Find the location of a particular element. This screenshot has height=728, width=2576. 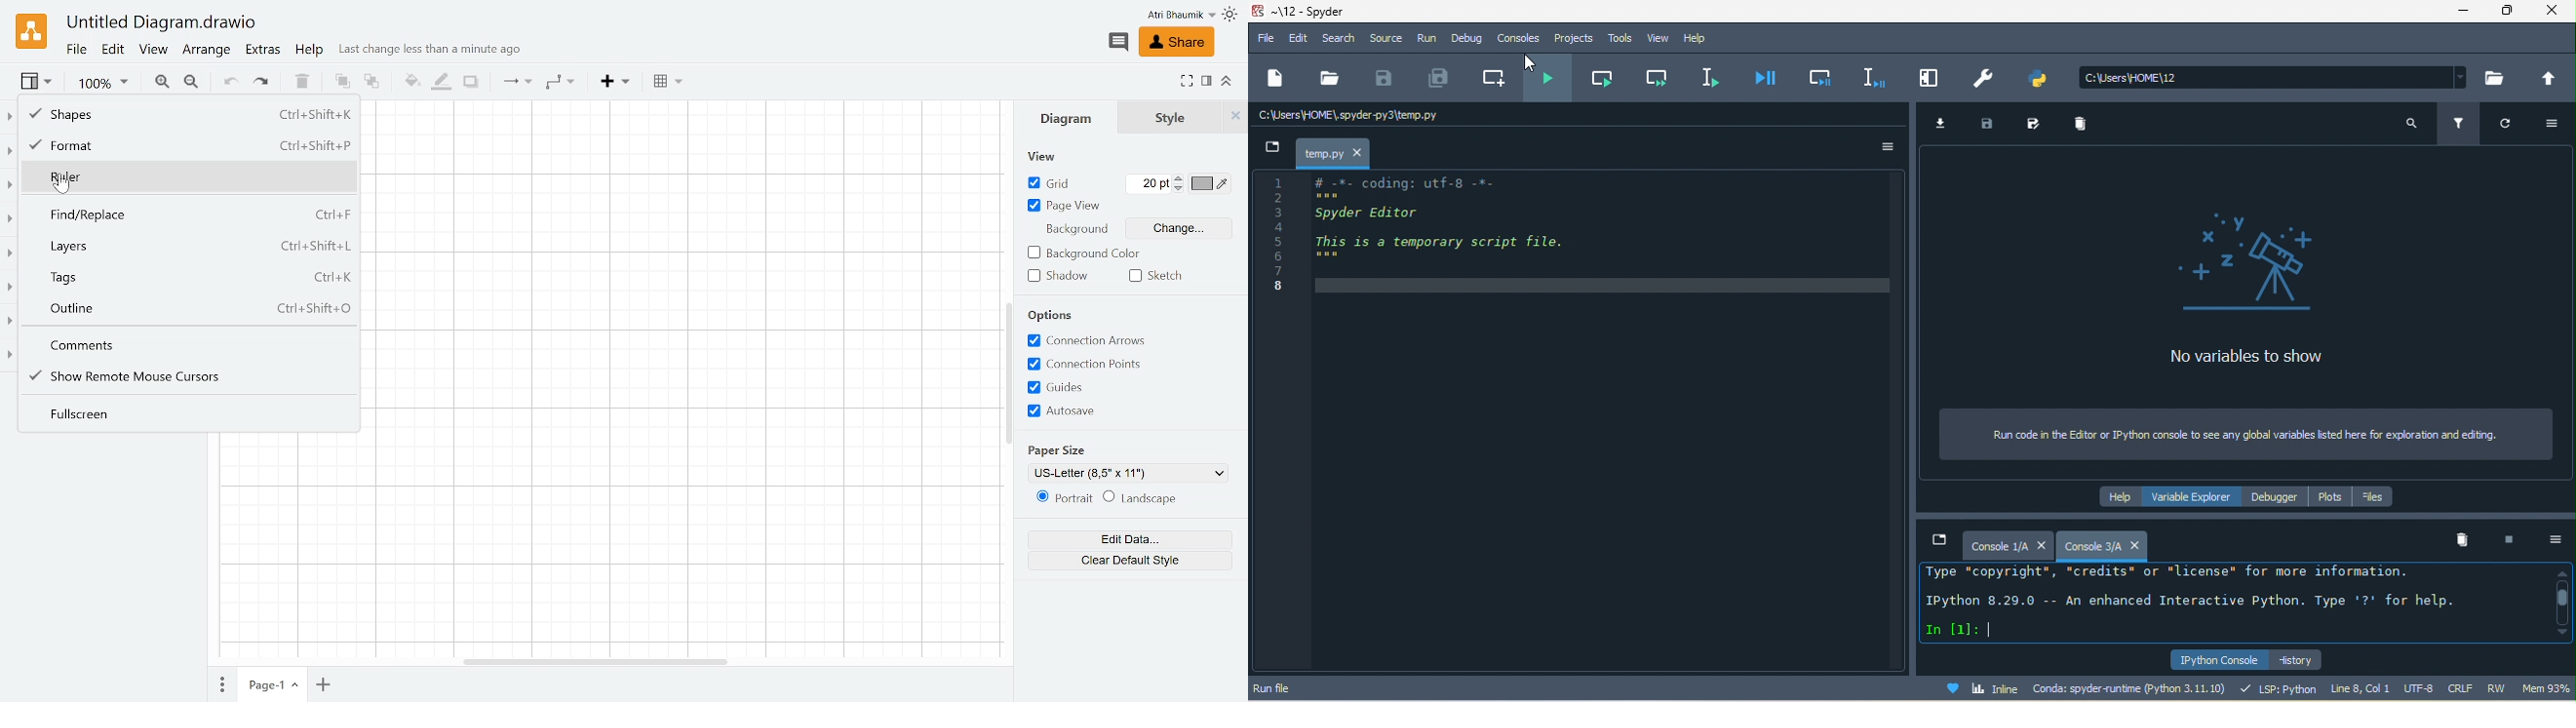

Delete is located at coordinates (302, 83).